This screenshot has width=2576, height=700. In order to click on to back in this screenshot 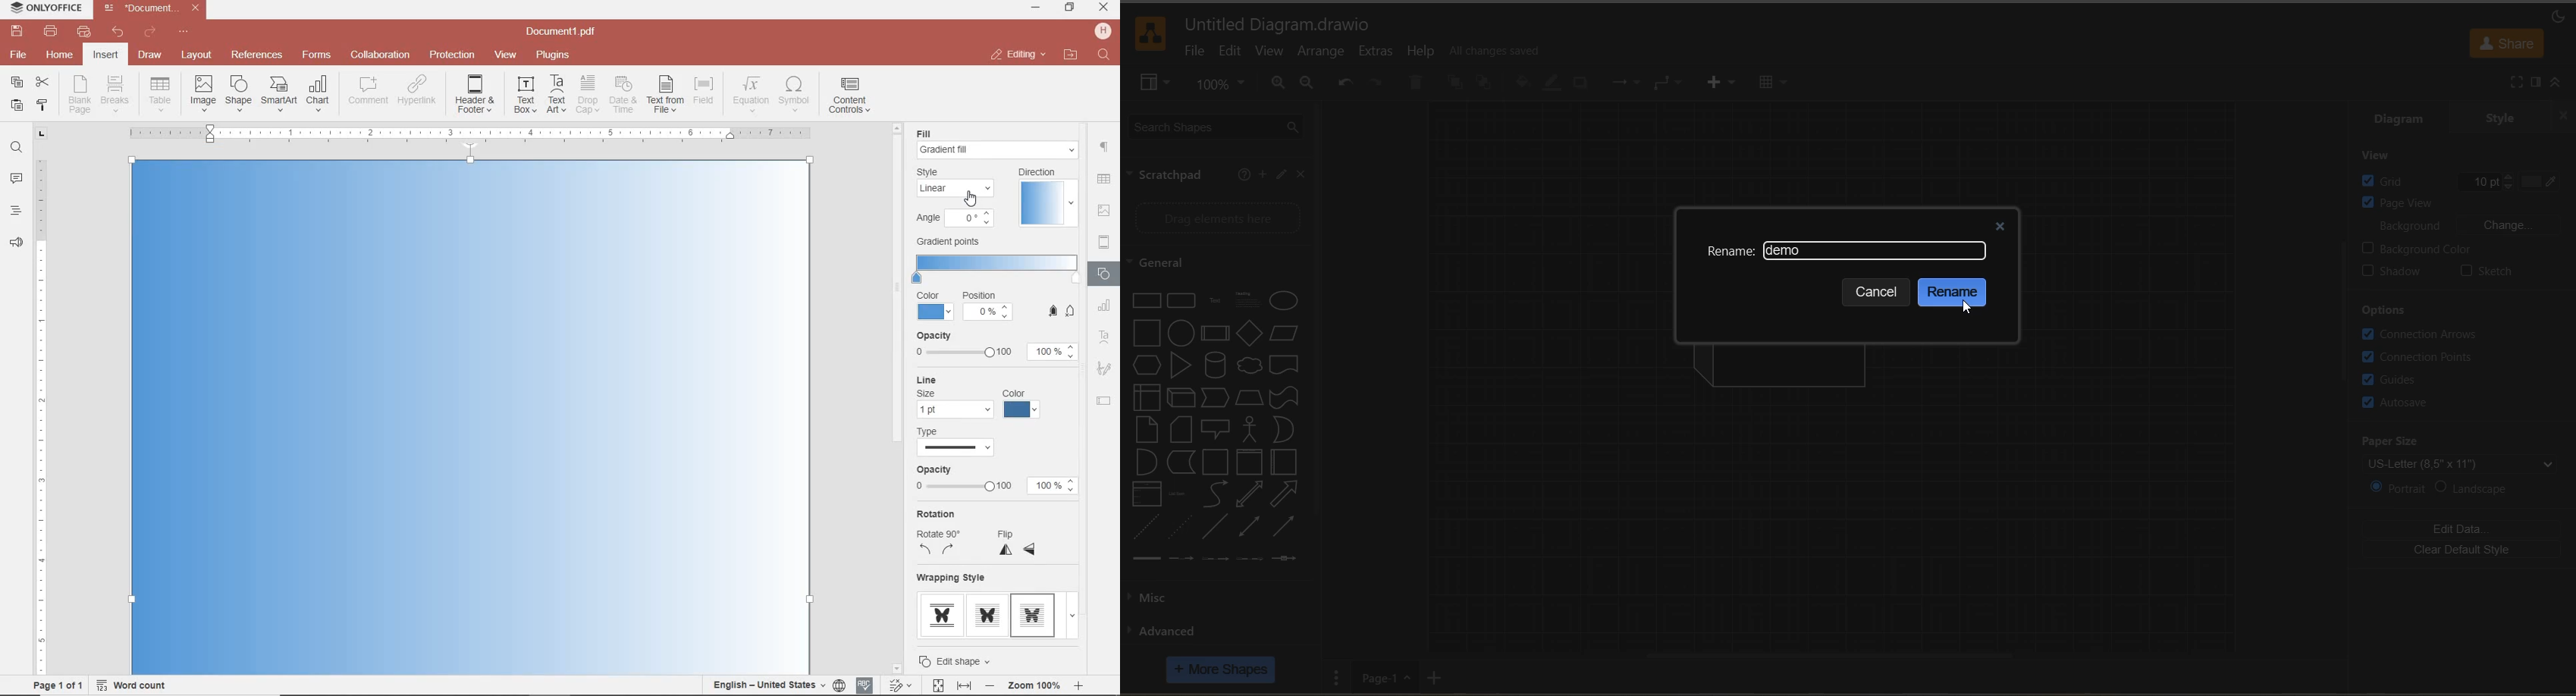, I will do `click(1486, 83)`.